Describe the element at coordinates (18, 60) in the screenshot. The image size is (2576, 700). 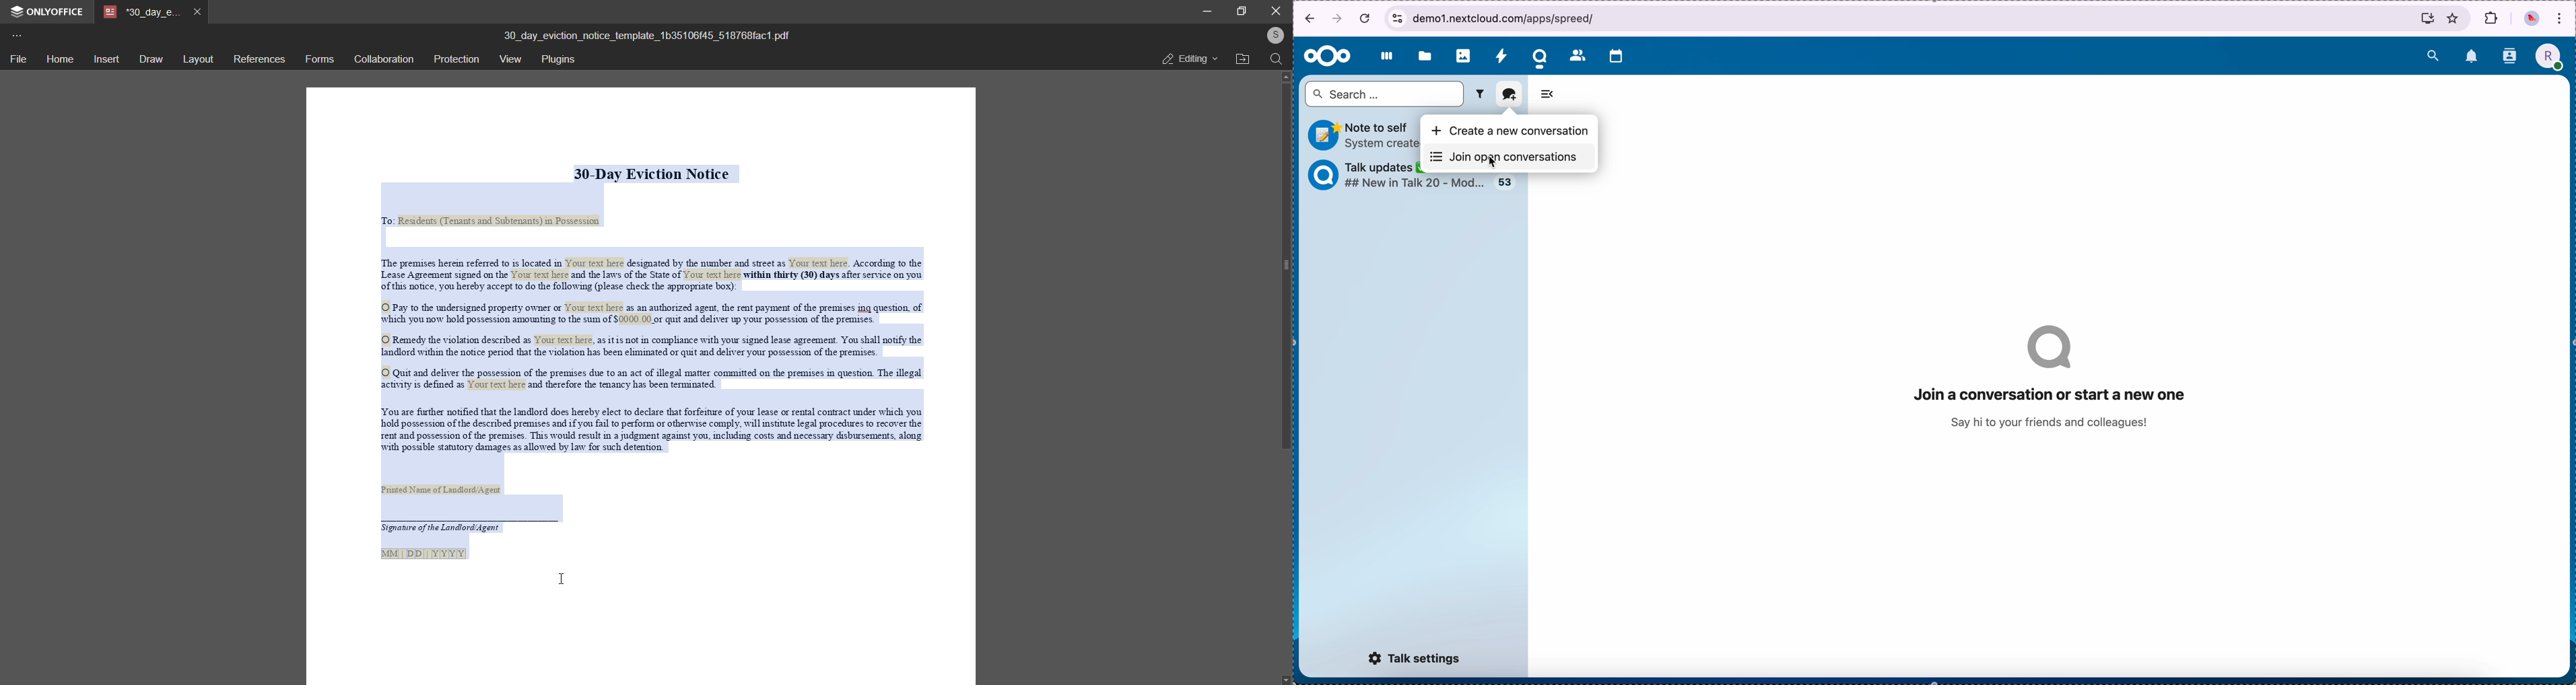
I see `file` at that location.